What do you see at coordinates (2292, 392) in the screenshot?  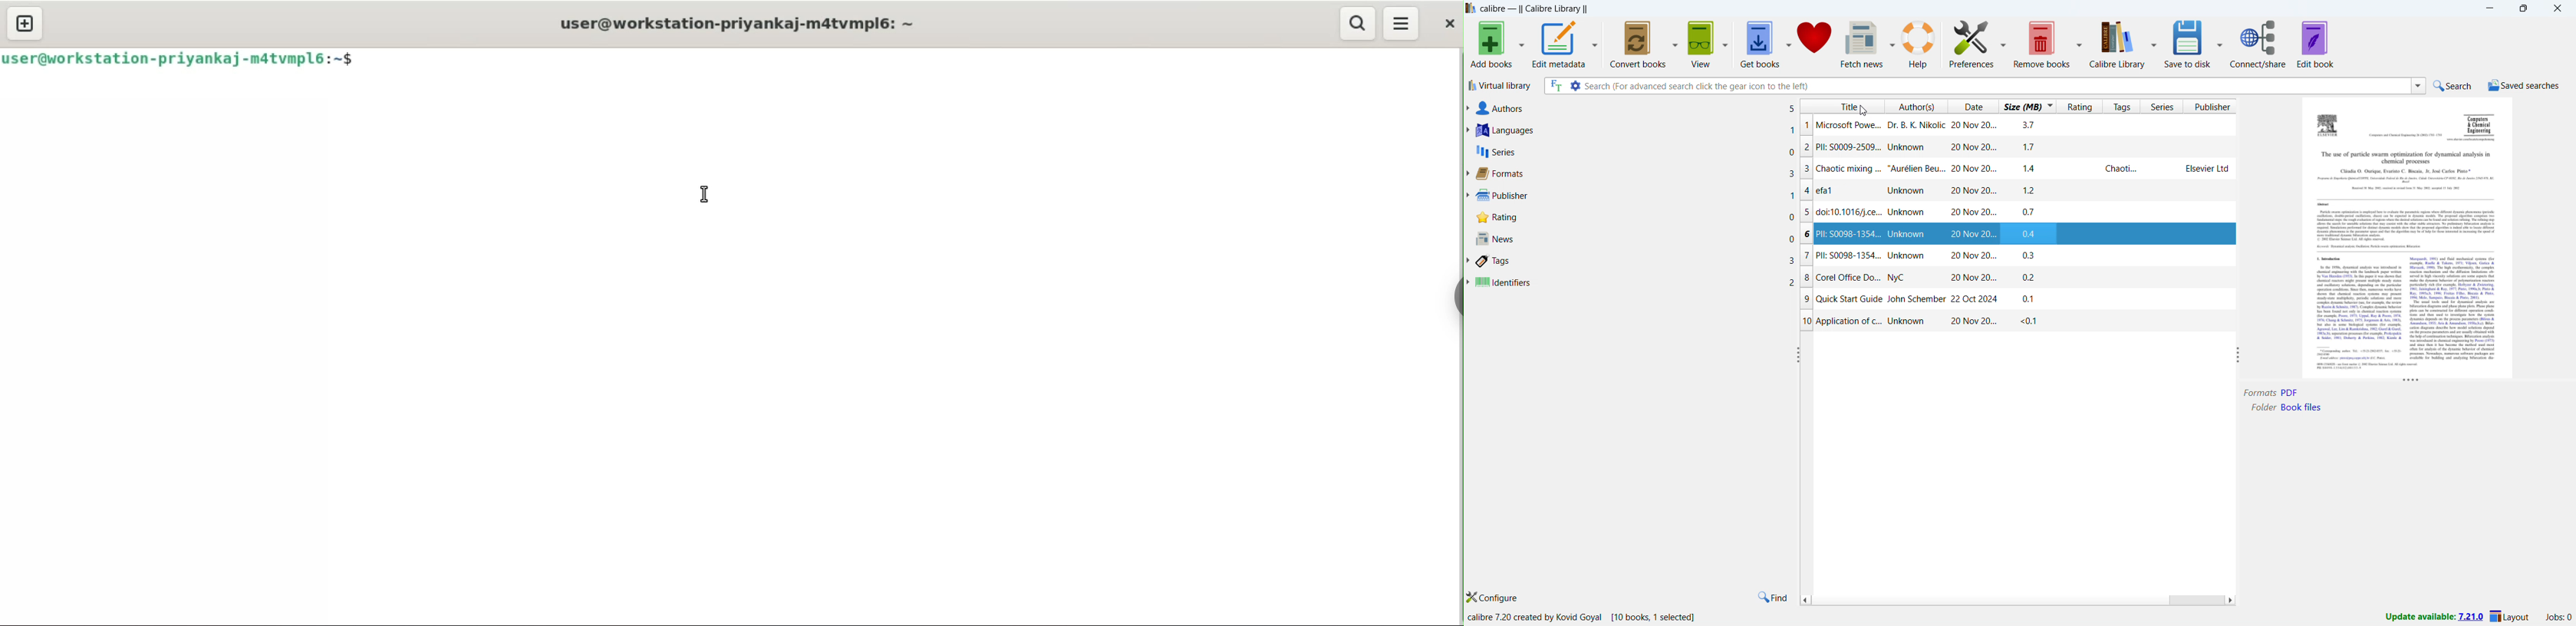 I see `PDF` at bounding box center [2292, 392].